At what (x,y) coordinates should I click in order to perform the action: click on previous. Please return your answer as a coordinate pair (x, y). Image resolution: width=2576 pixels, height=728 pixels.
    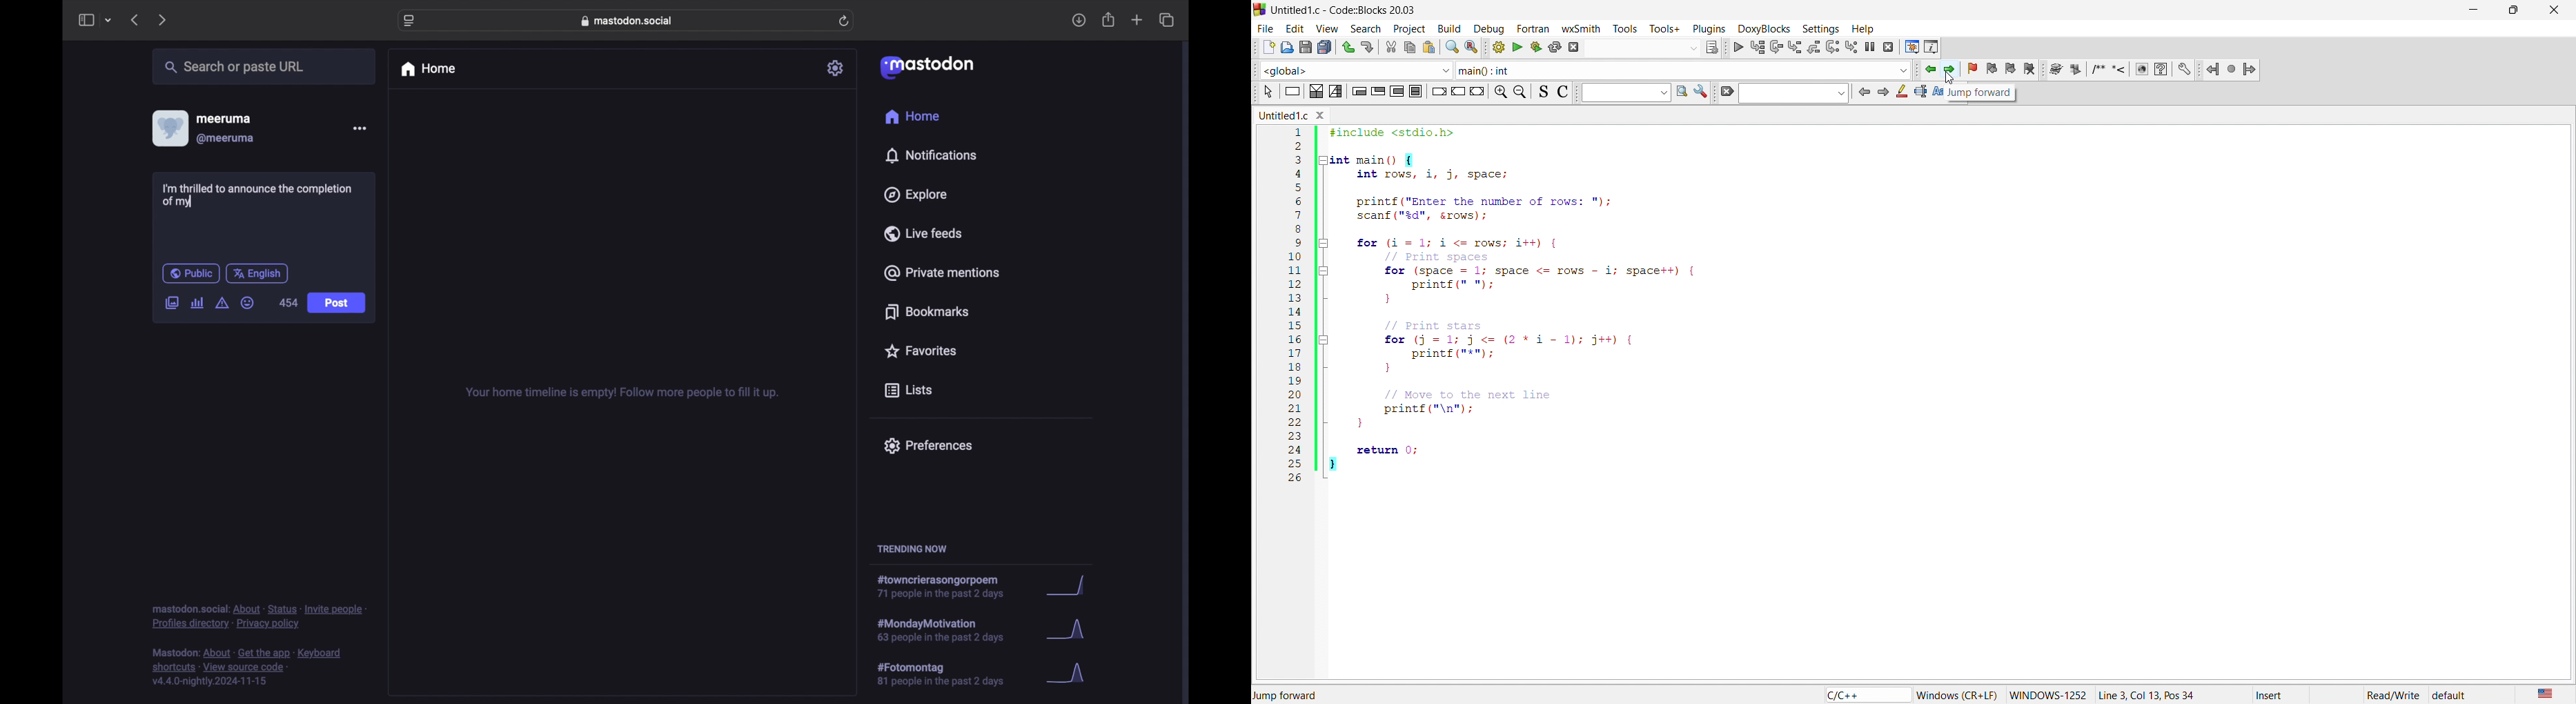
    Looking at the image, I should click on (134, 20).